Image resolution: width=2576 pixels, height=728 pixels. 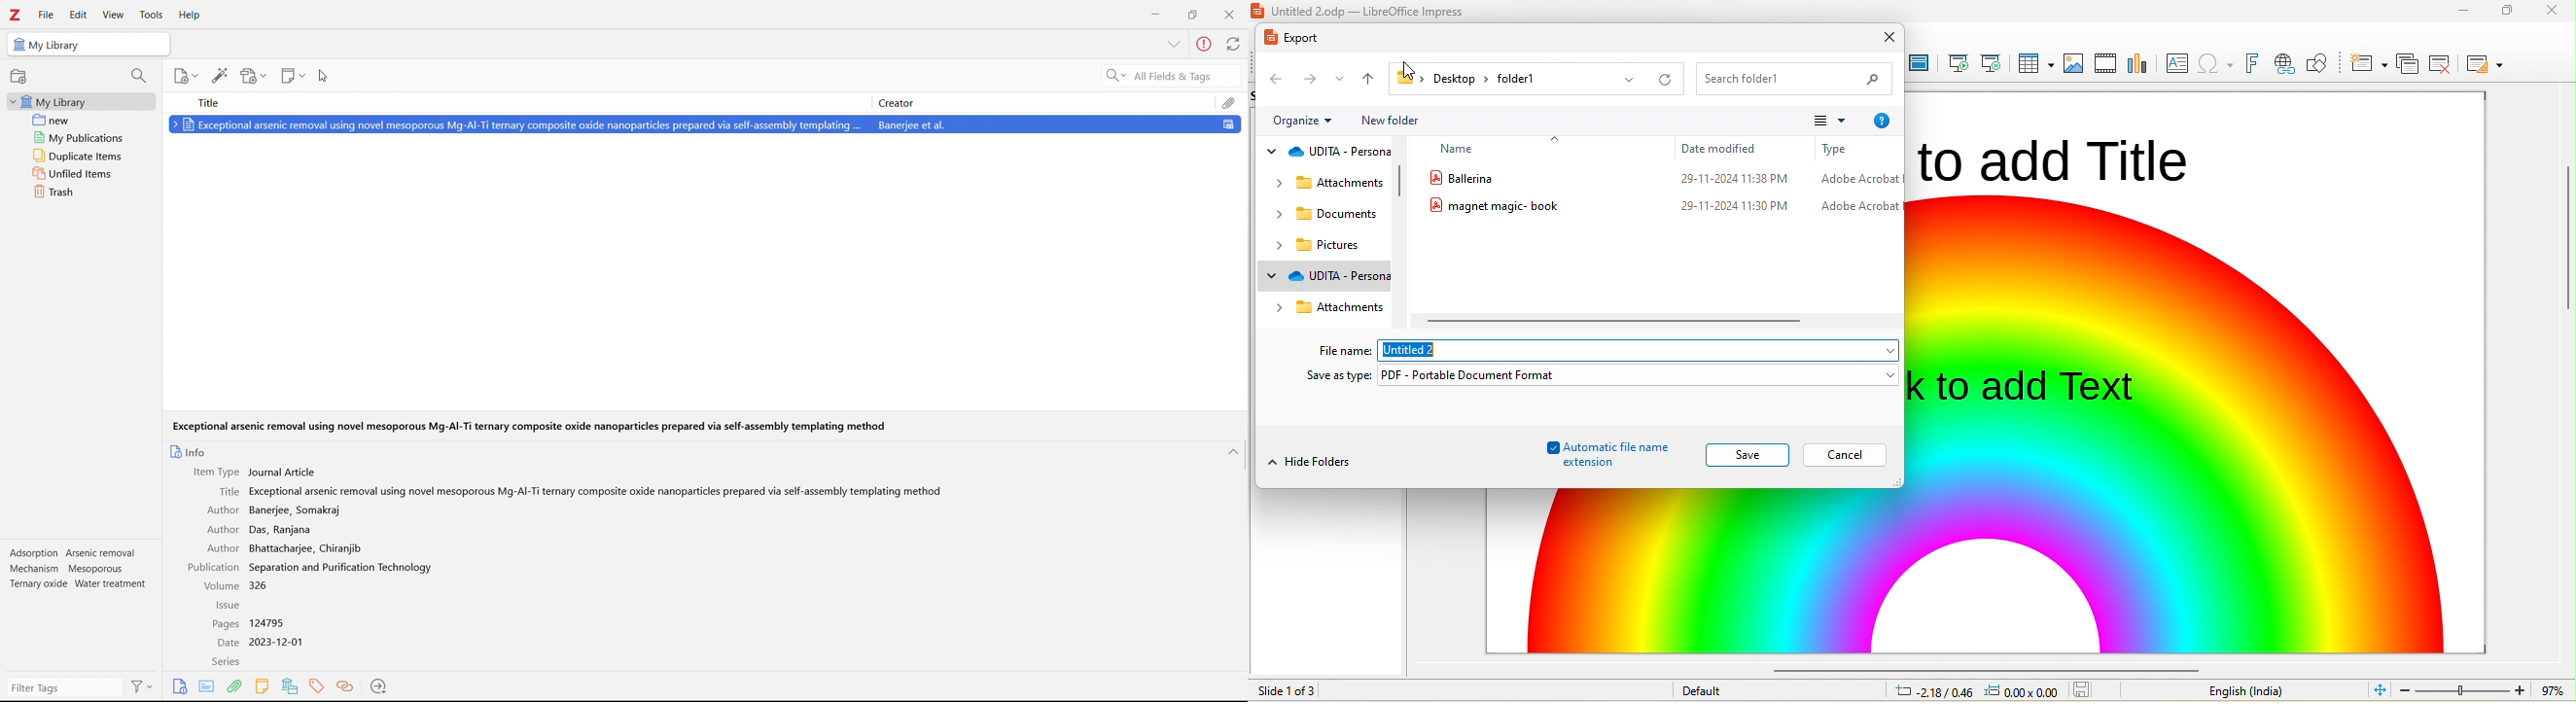 What do you see at coordinates (191, 15) in the screenshot?
I see `help` at bounding box center [191, 15].